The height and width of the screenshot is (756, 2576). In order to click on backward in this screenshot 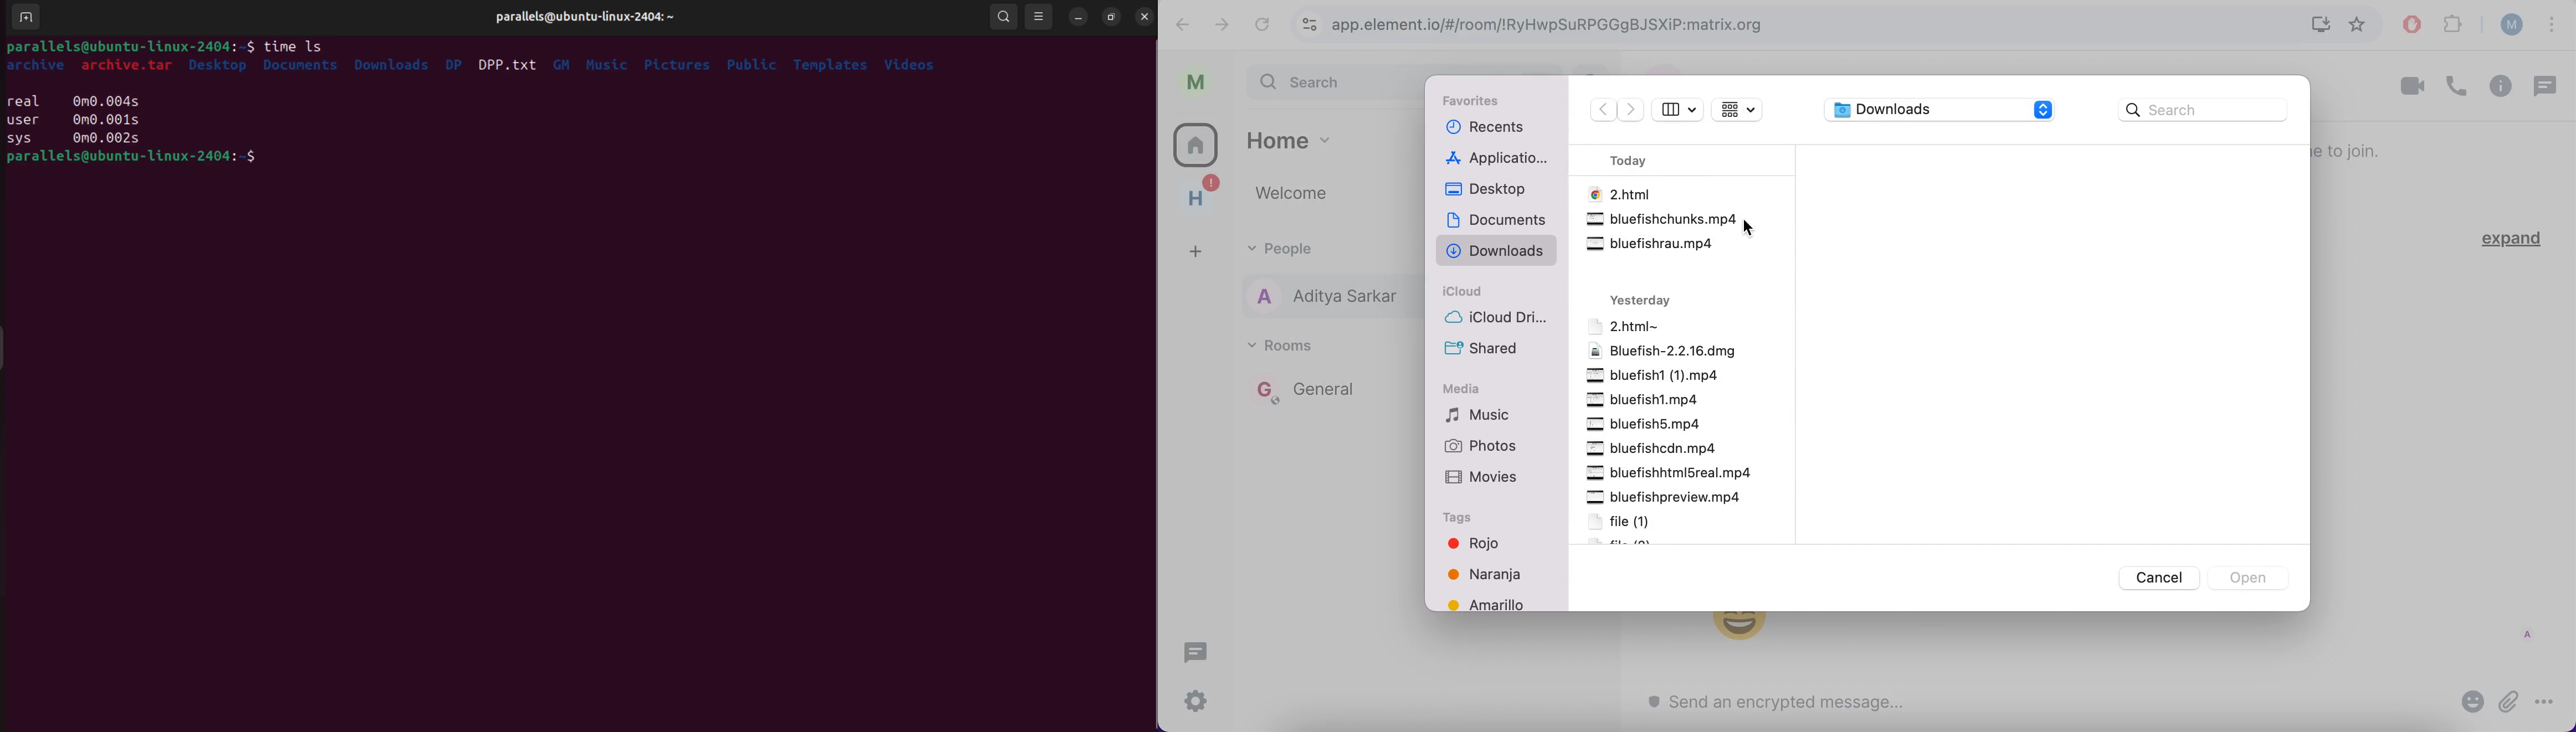, I will do `click(1181, 26)`.